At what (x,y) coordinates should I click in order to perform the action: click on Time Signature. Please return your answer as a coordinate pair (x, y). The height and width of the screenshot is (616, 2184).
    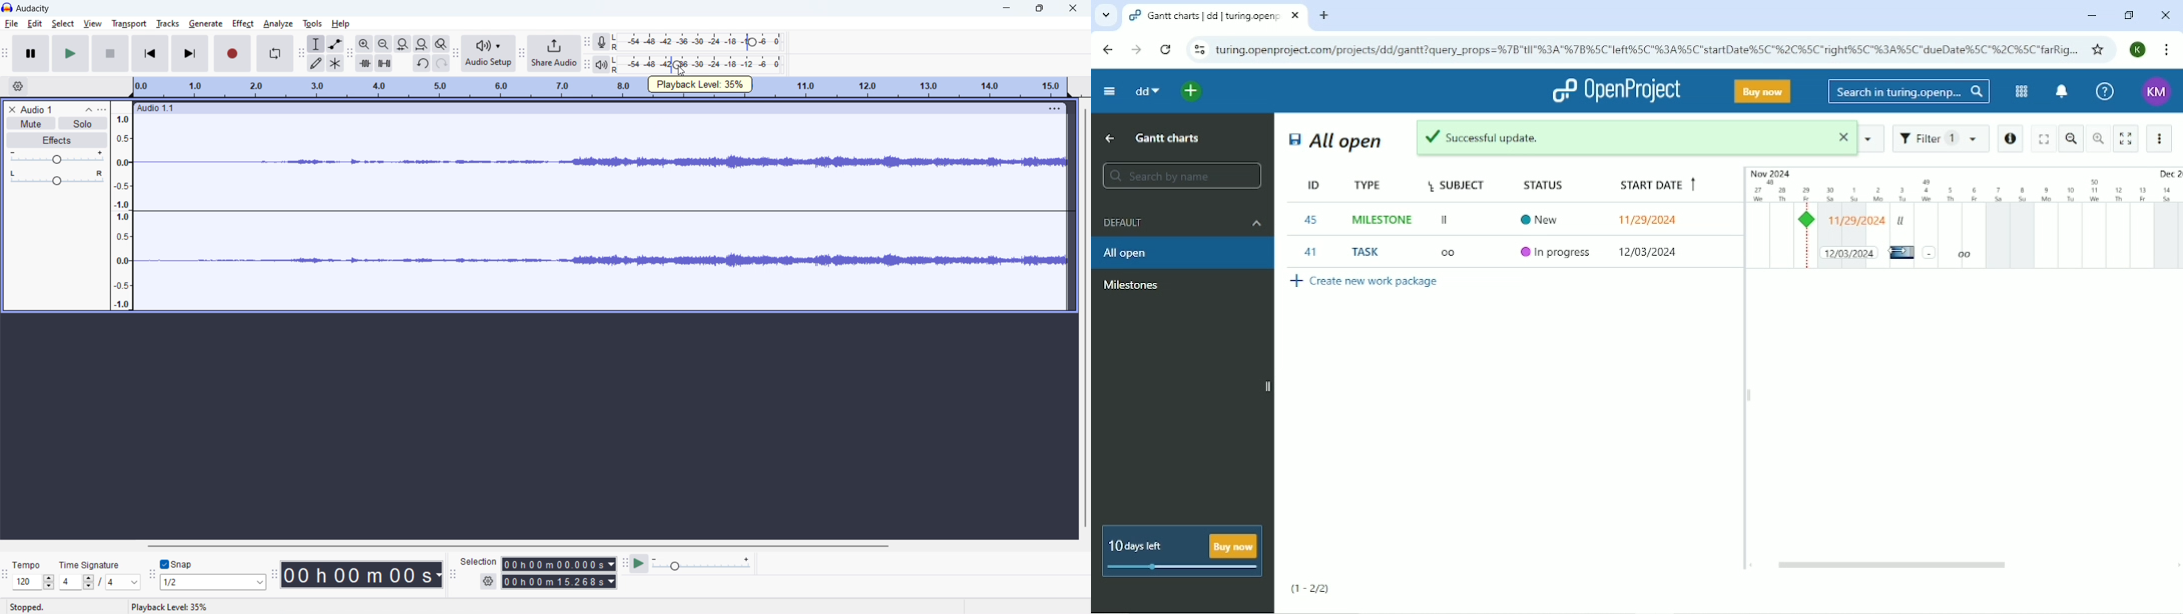
    Looking at the image, I should click on (90, 563).